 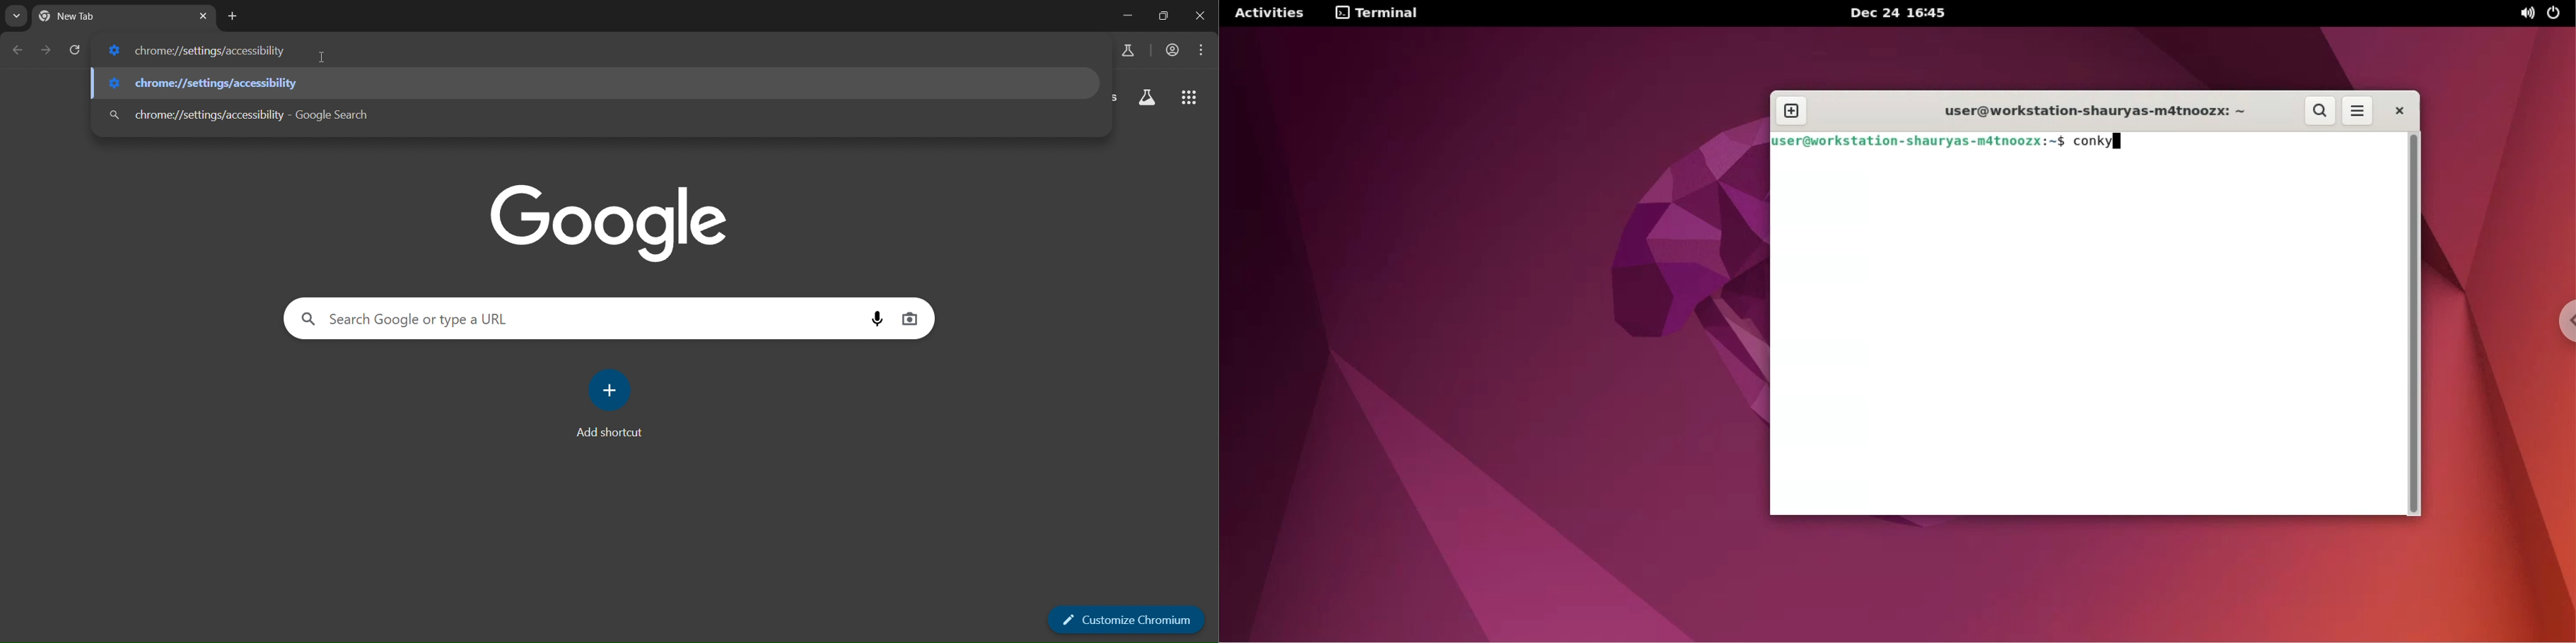 What do you see at coordinates (1126, 13) in the screenshot?
I see `minimize` at bounding box center [1126, 13].